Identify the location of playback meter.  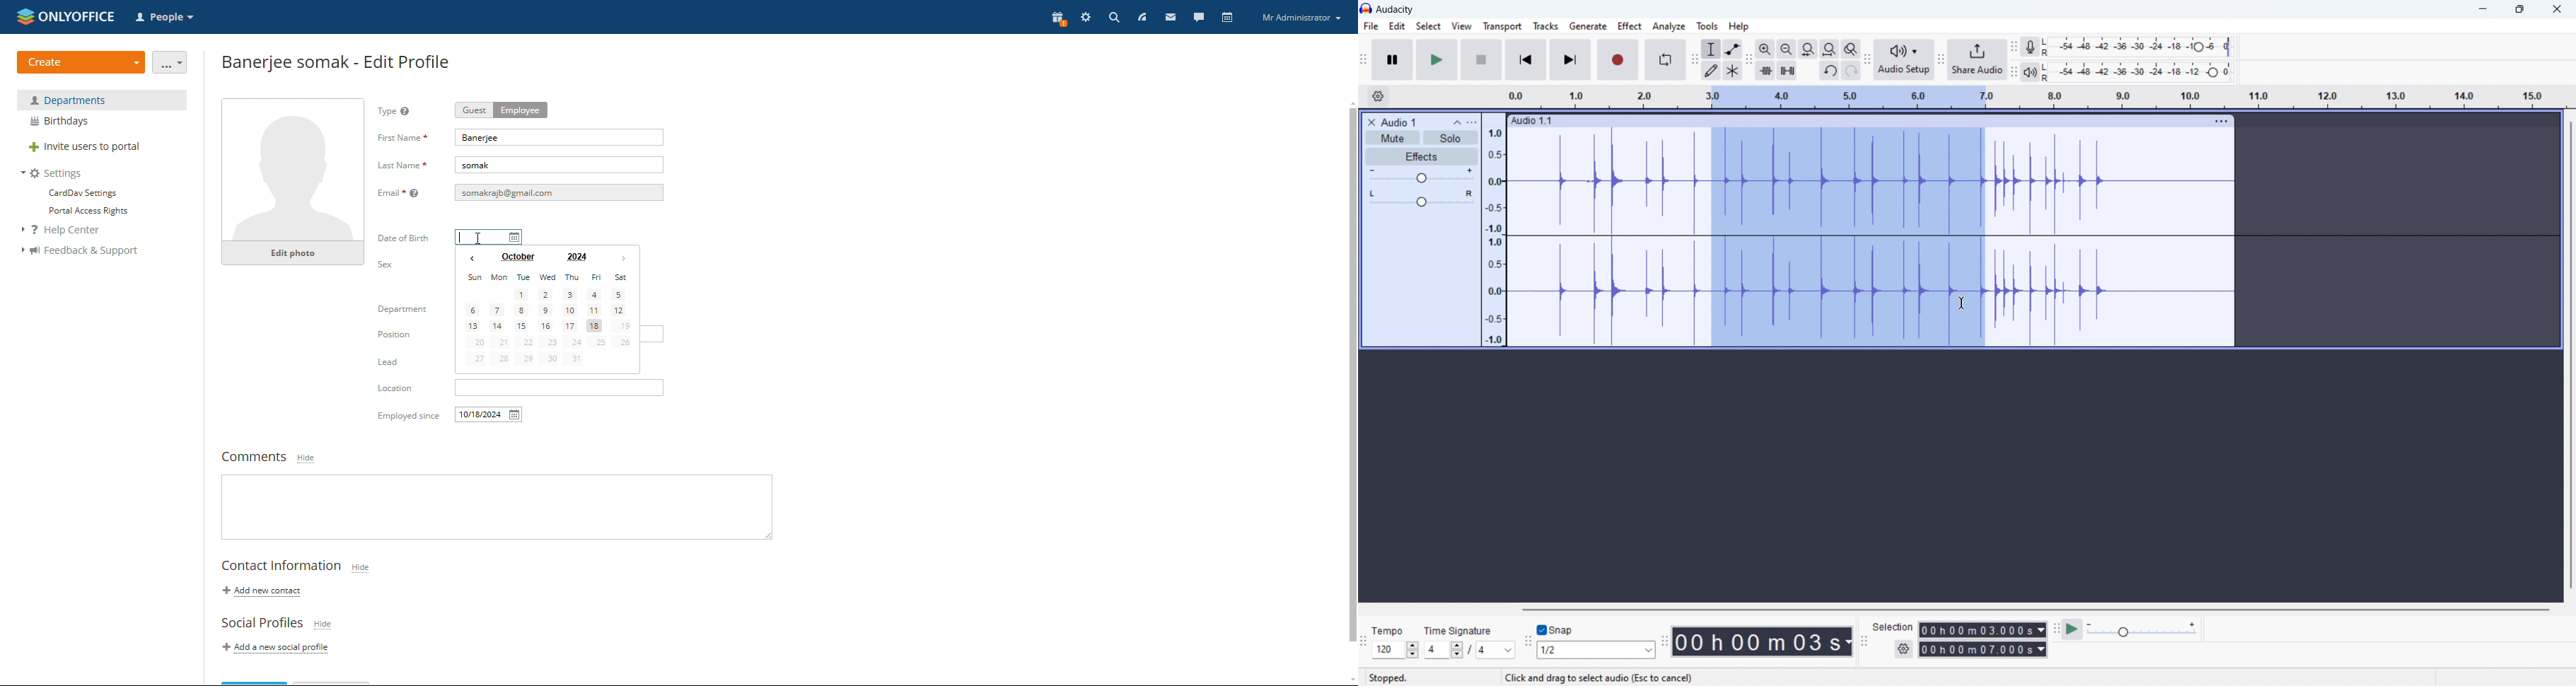
(2033, 72).